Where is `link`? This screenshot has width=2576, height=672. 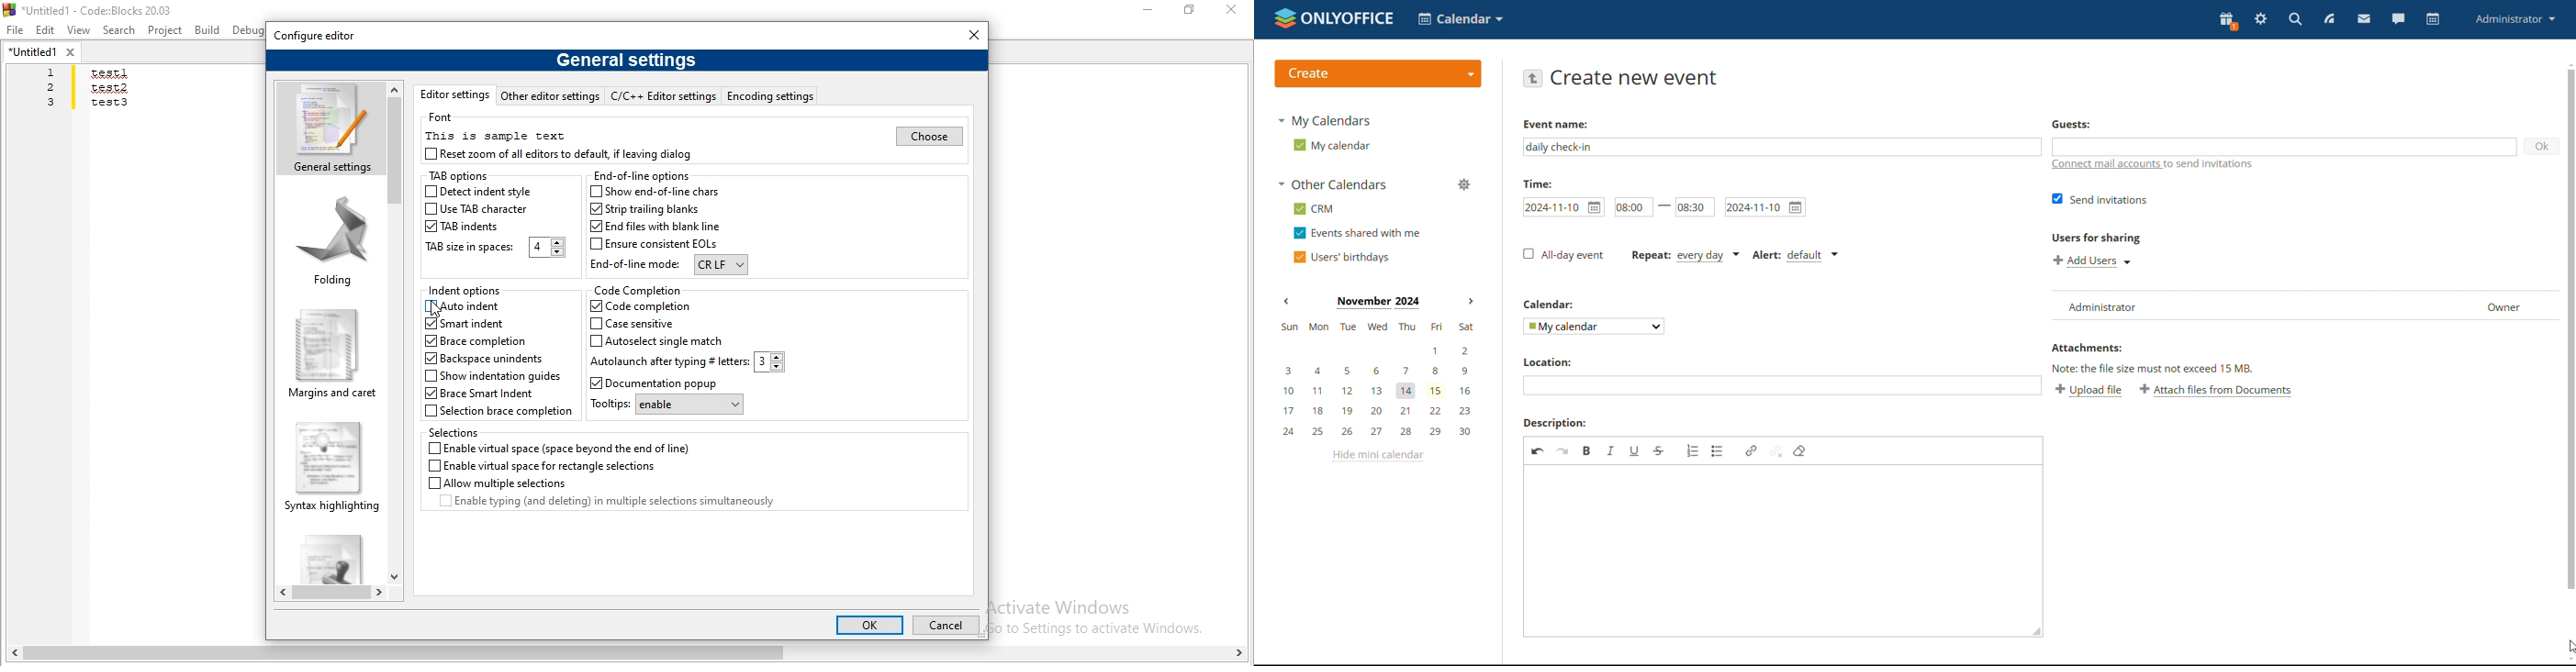 link is located at coordinates (1750, 450).